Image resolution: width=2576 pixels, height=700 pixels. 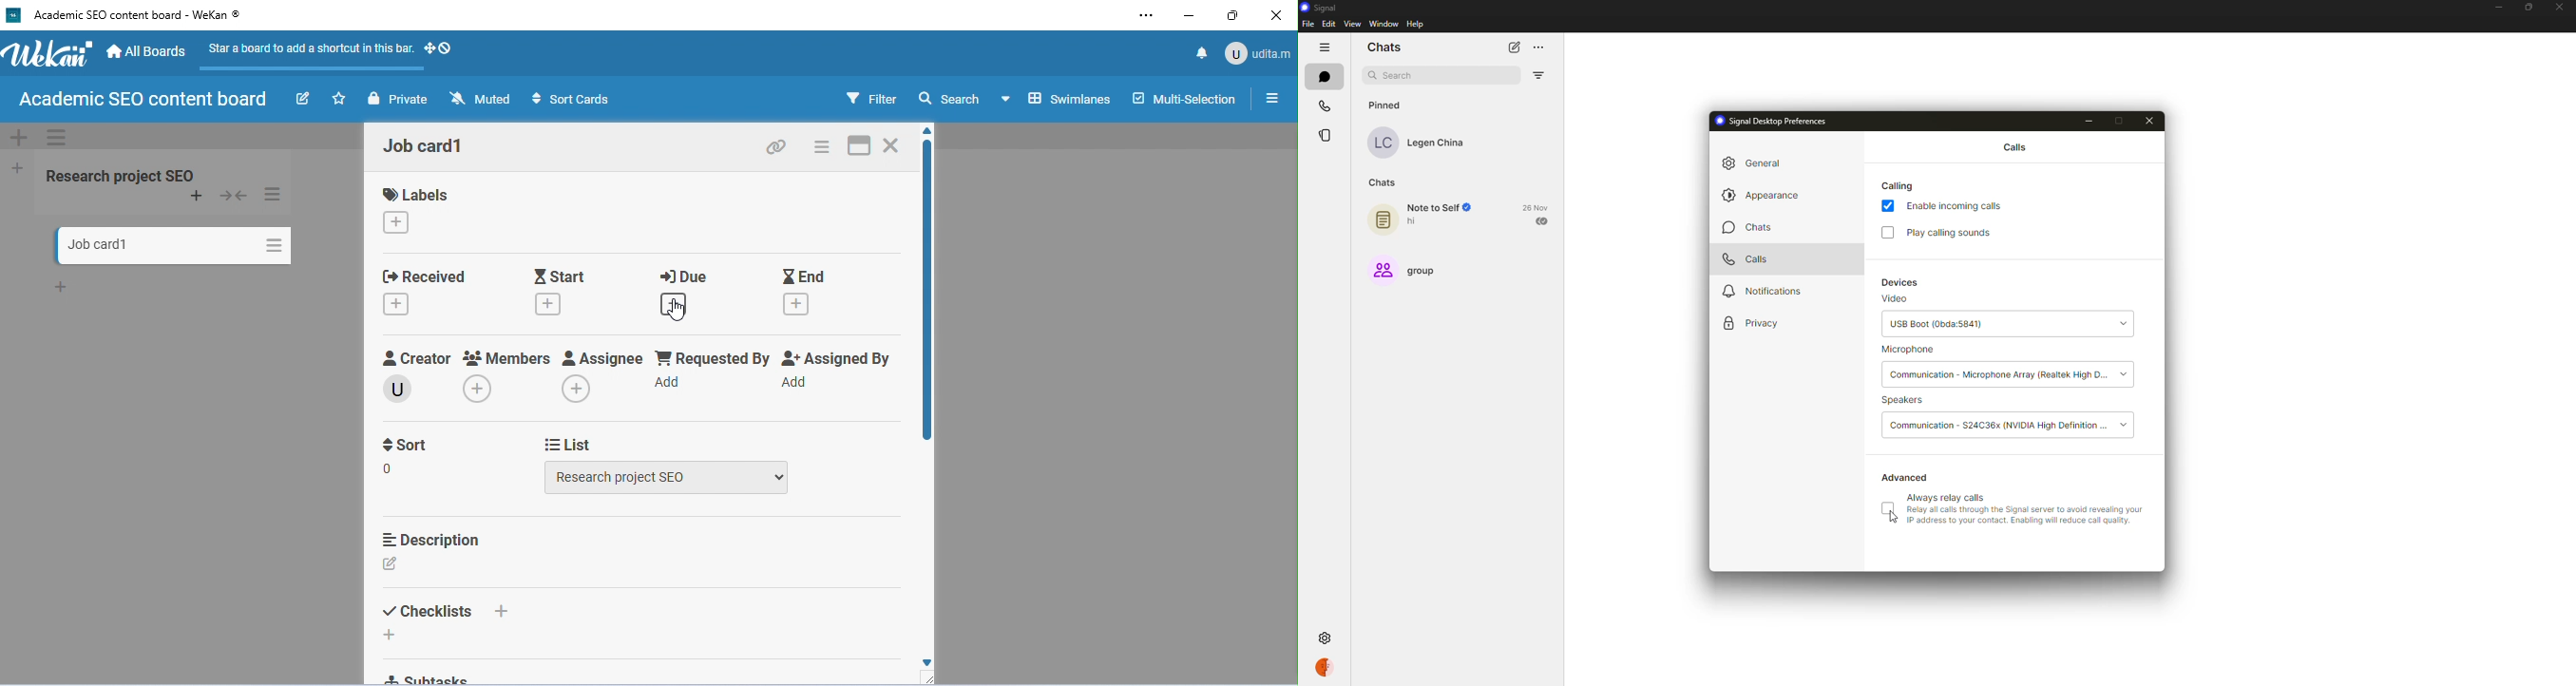 I want to click on add card to top of list, so click(x=200, y=197).